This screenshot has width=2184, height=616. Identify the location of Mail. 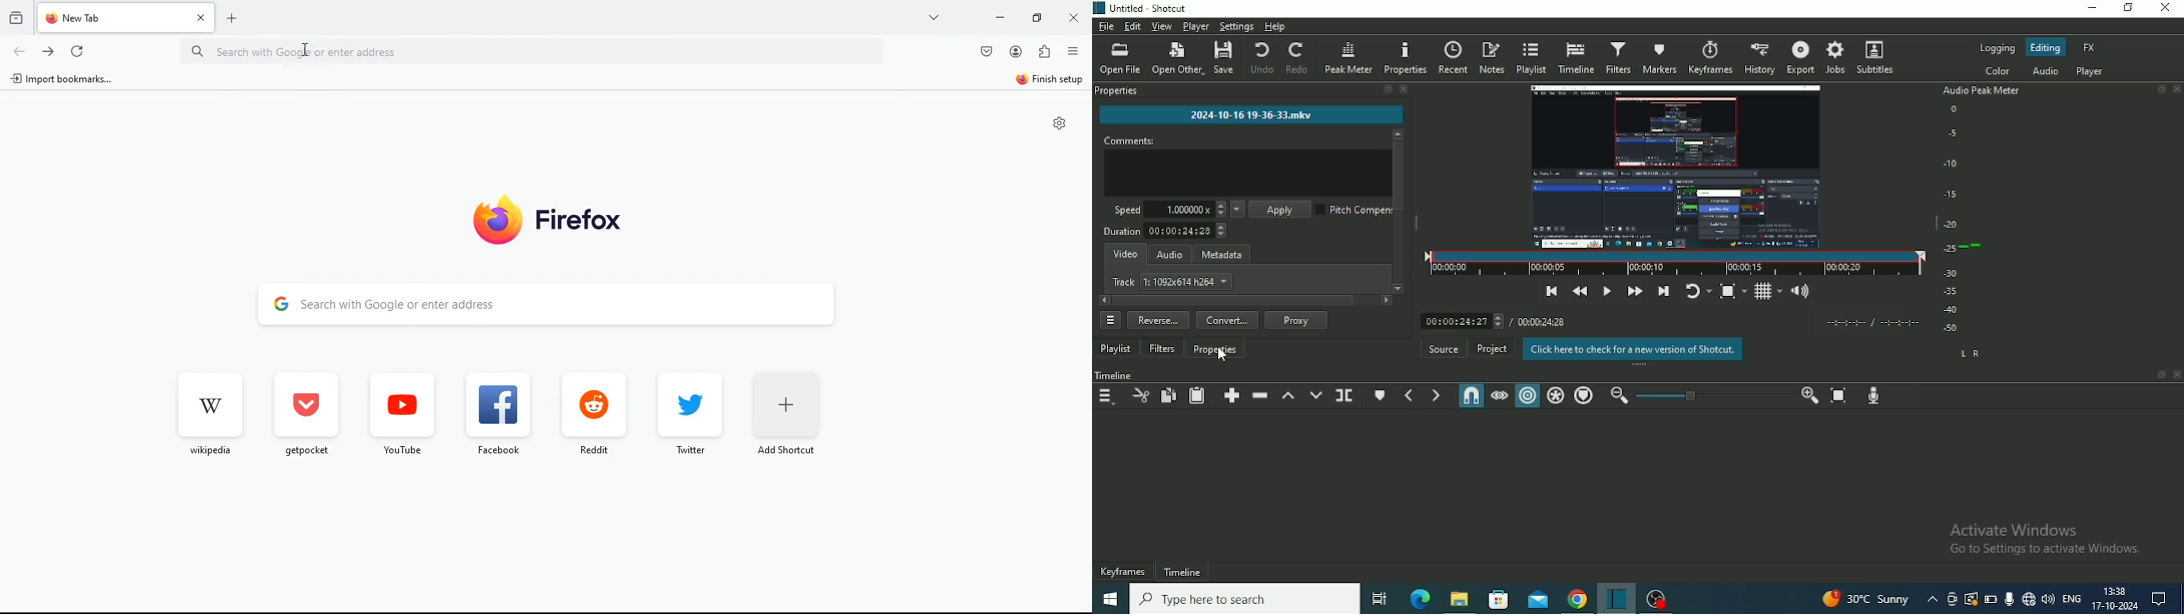
(1537, 600).